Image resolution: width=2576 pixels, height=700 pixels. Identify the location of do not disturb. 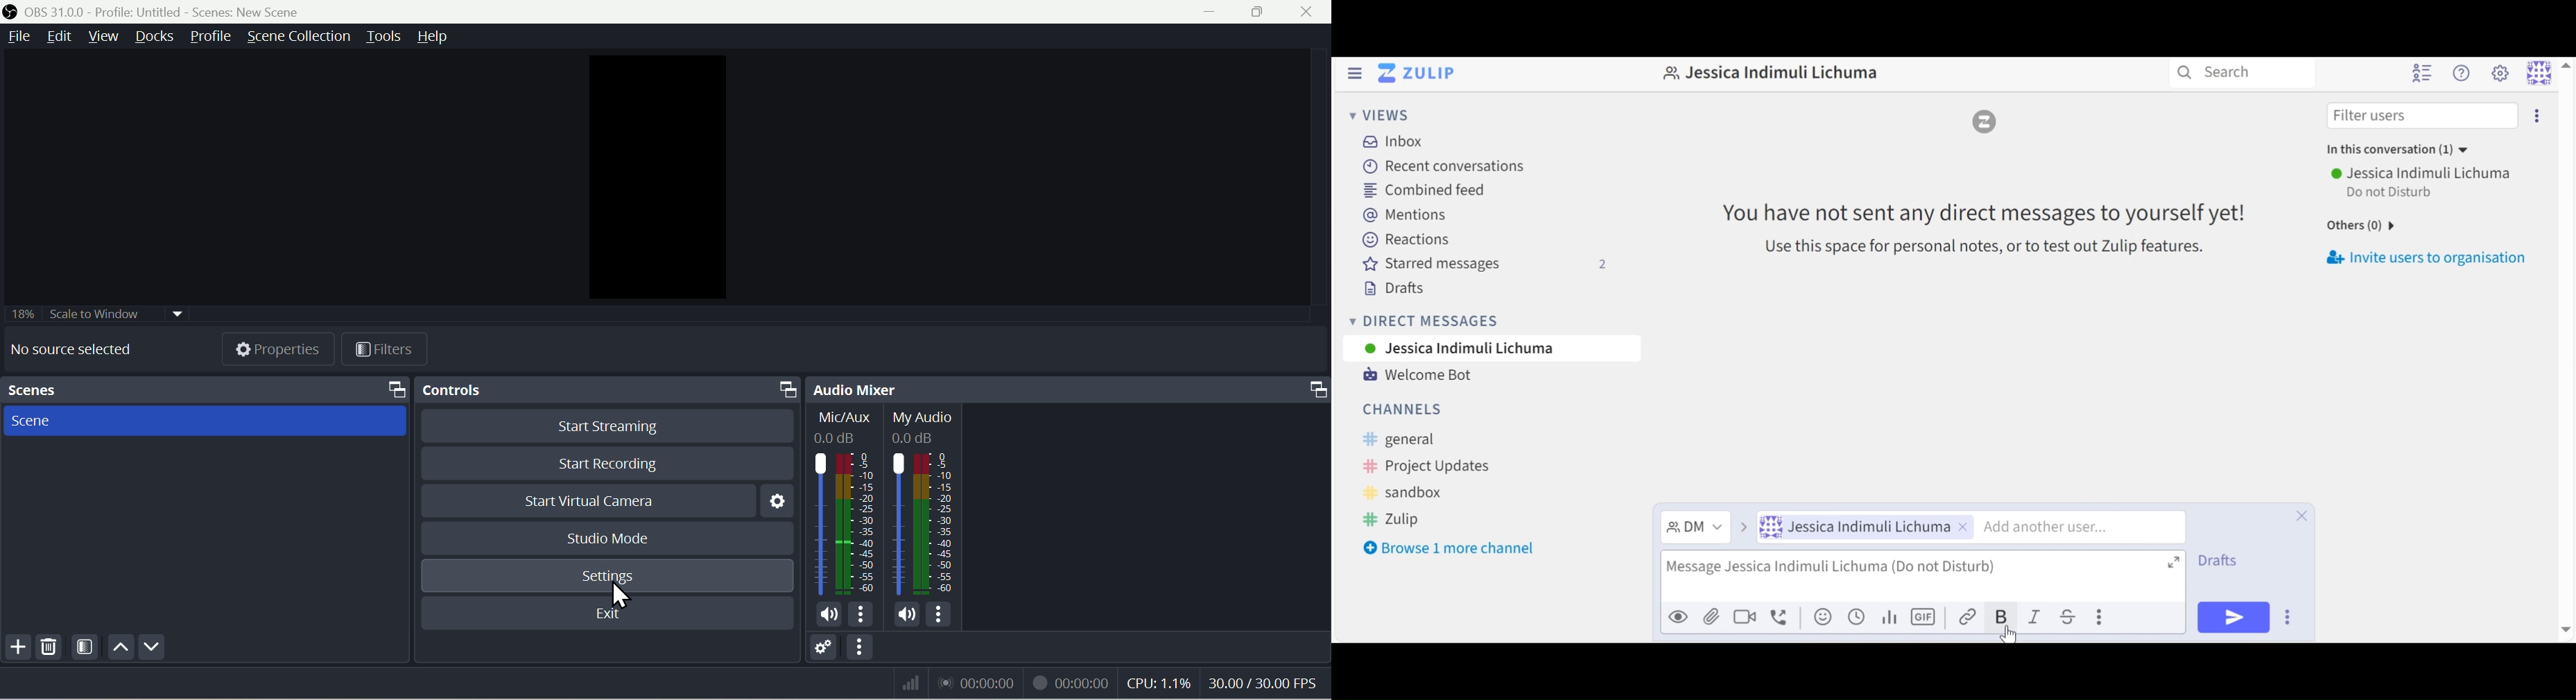
(2397, 192).